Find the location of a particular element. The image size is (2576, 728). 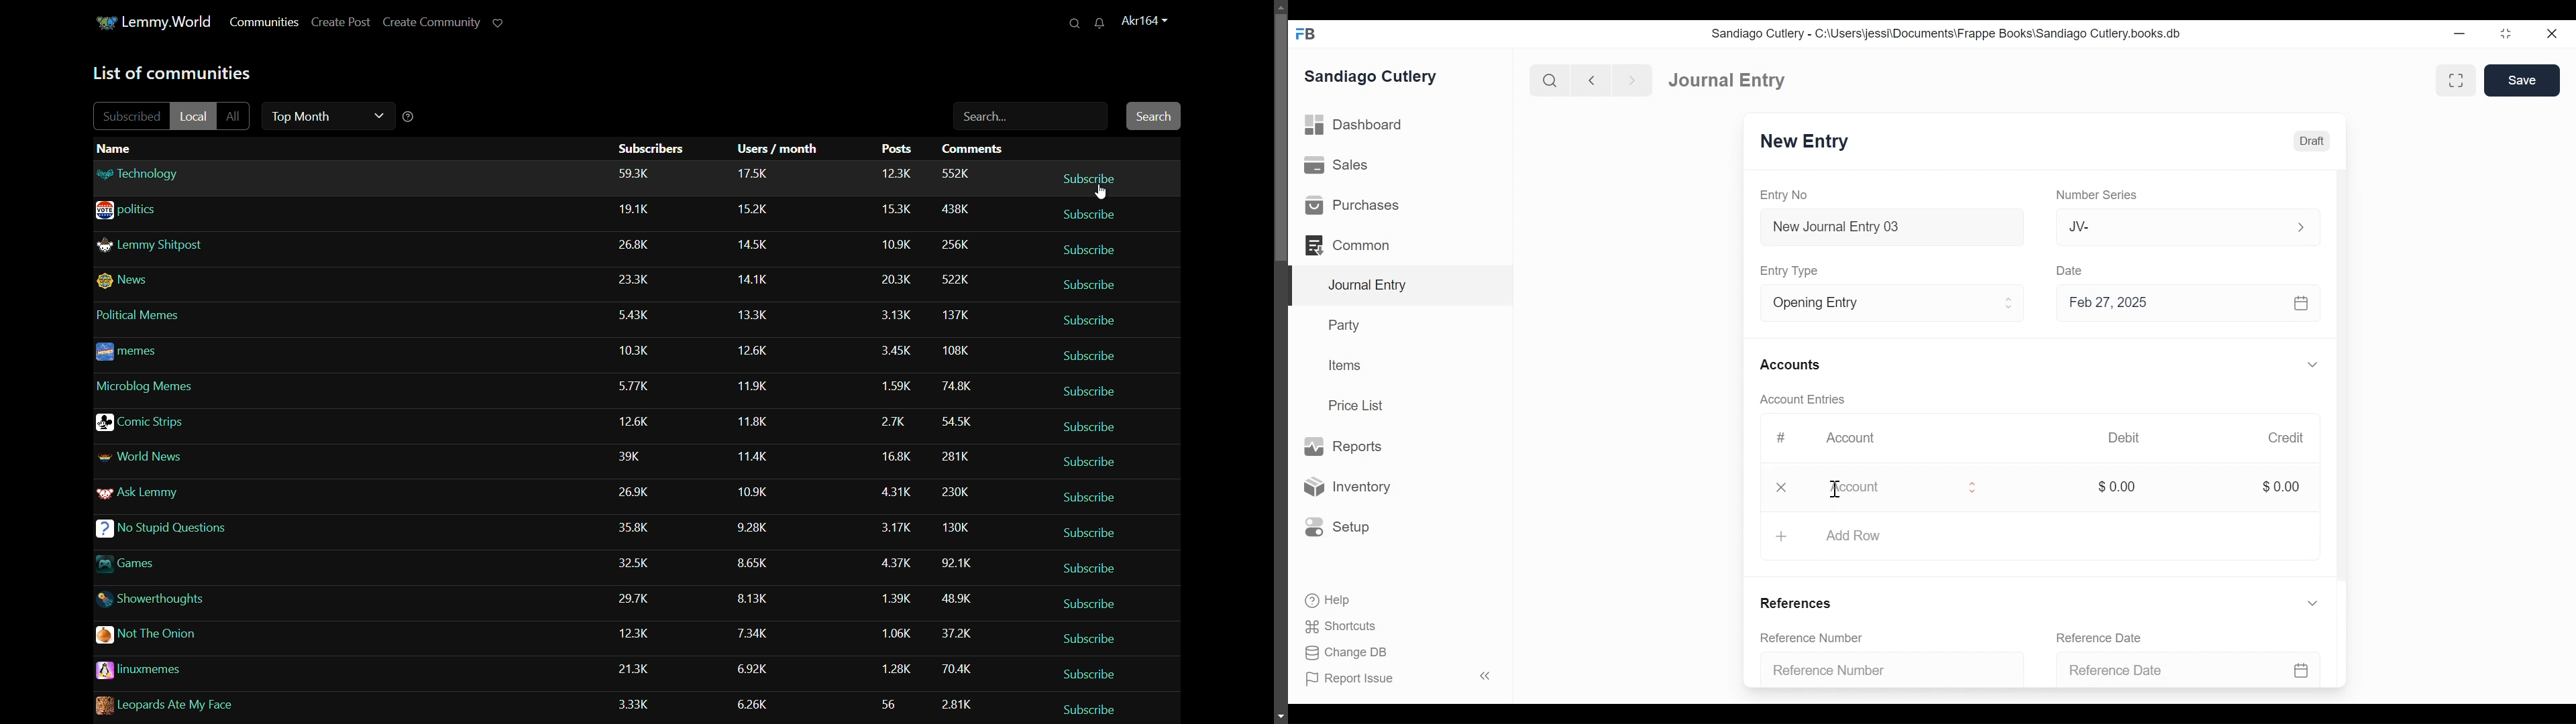

Reference Number is located at coordinates (1812, 639).